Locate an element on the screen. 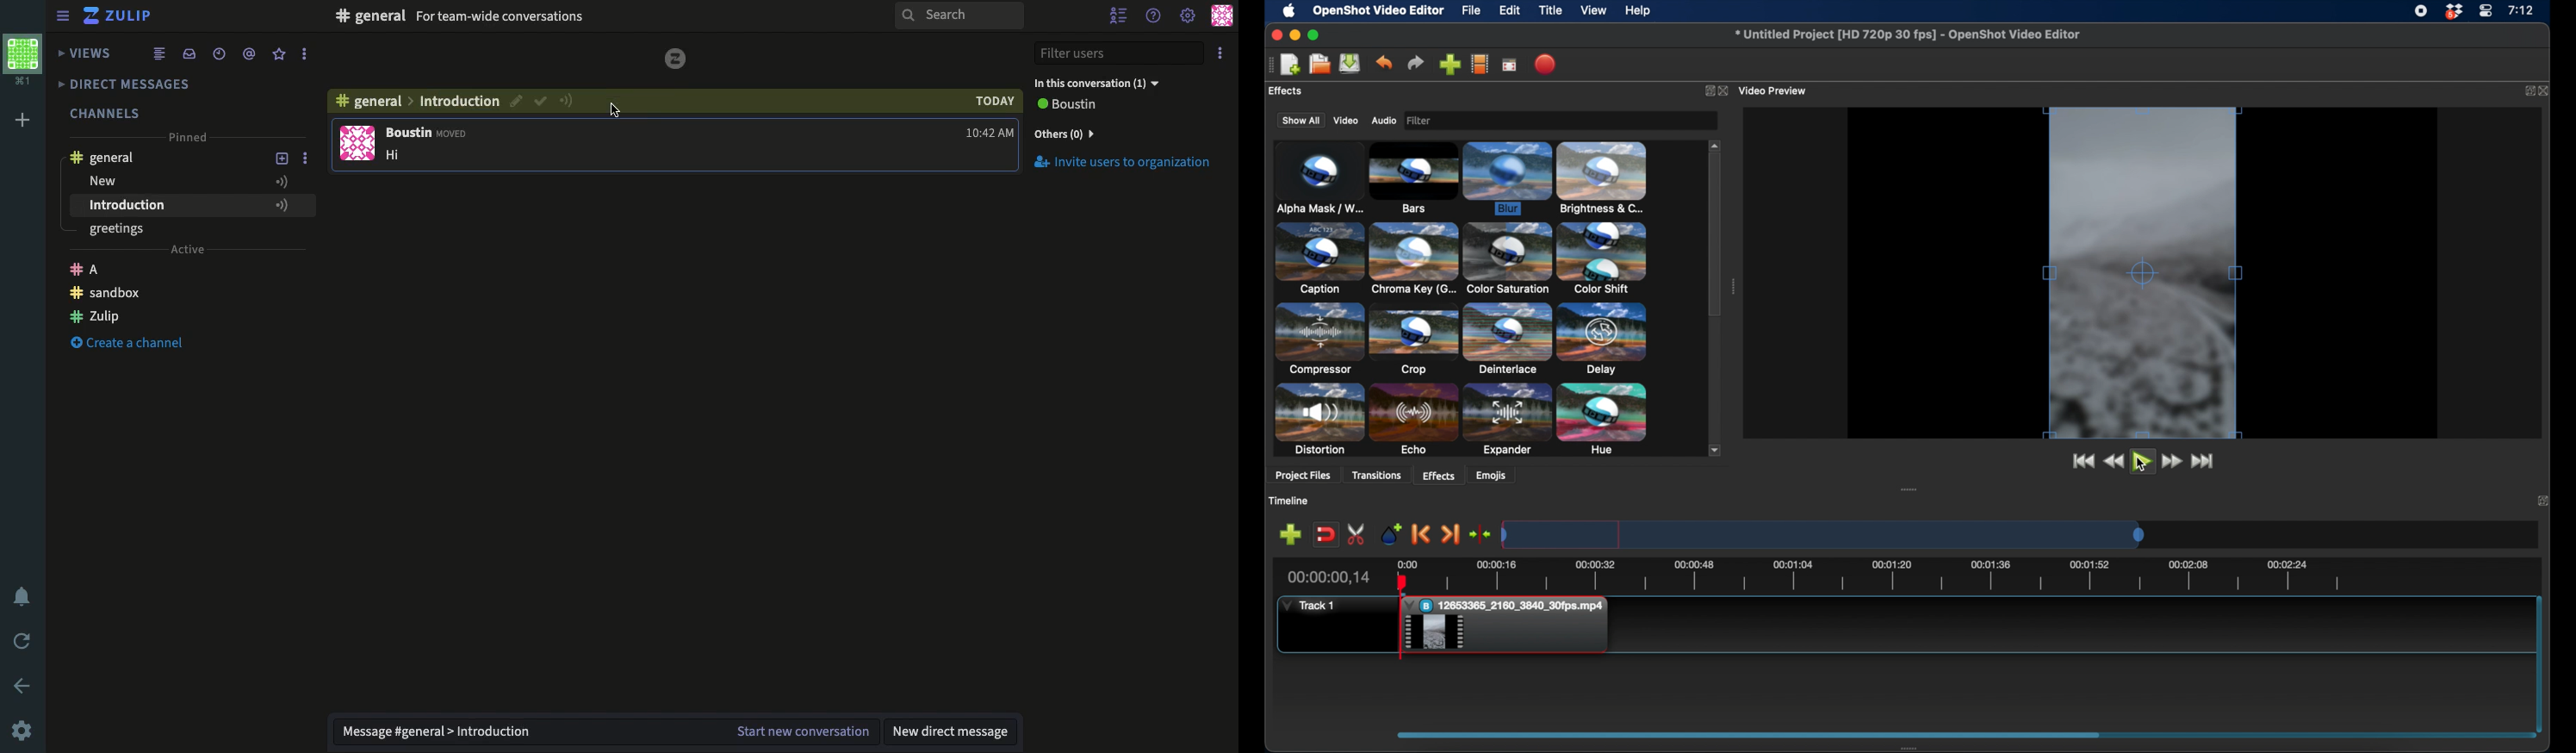  Signal is located at coordinates (567, 101).